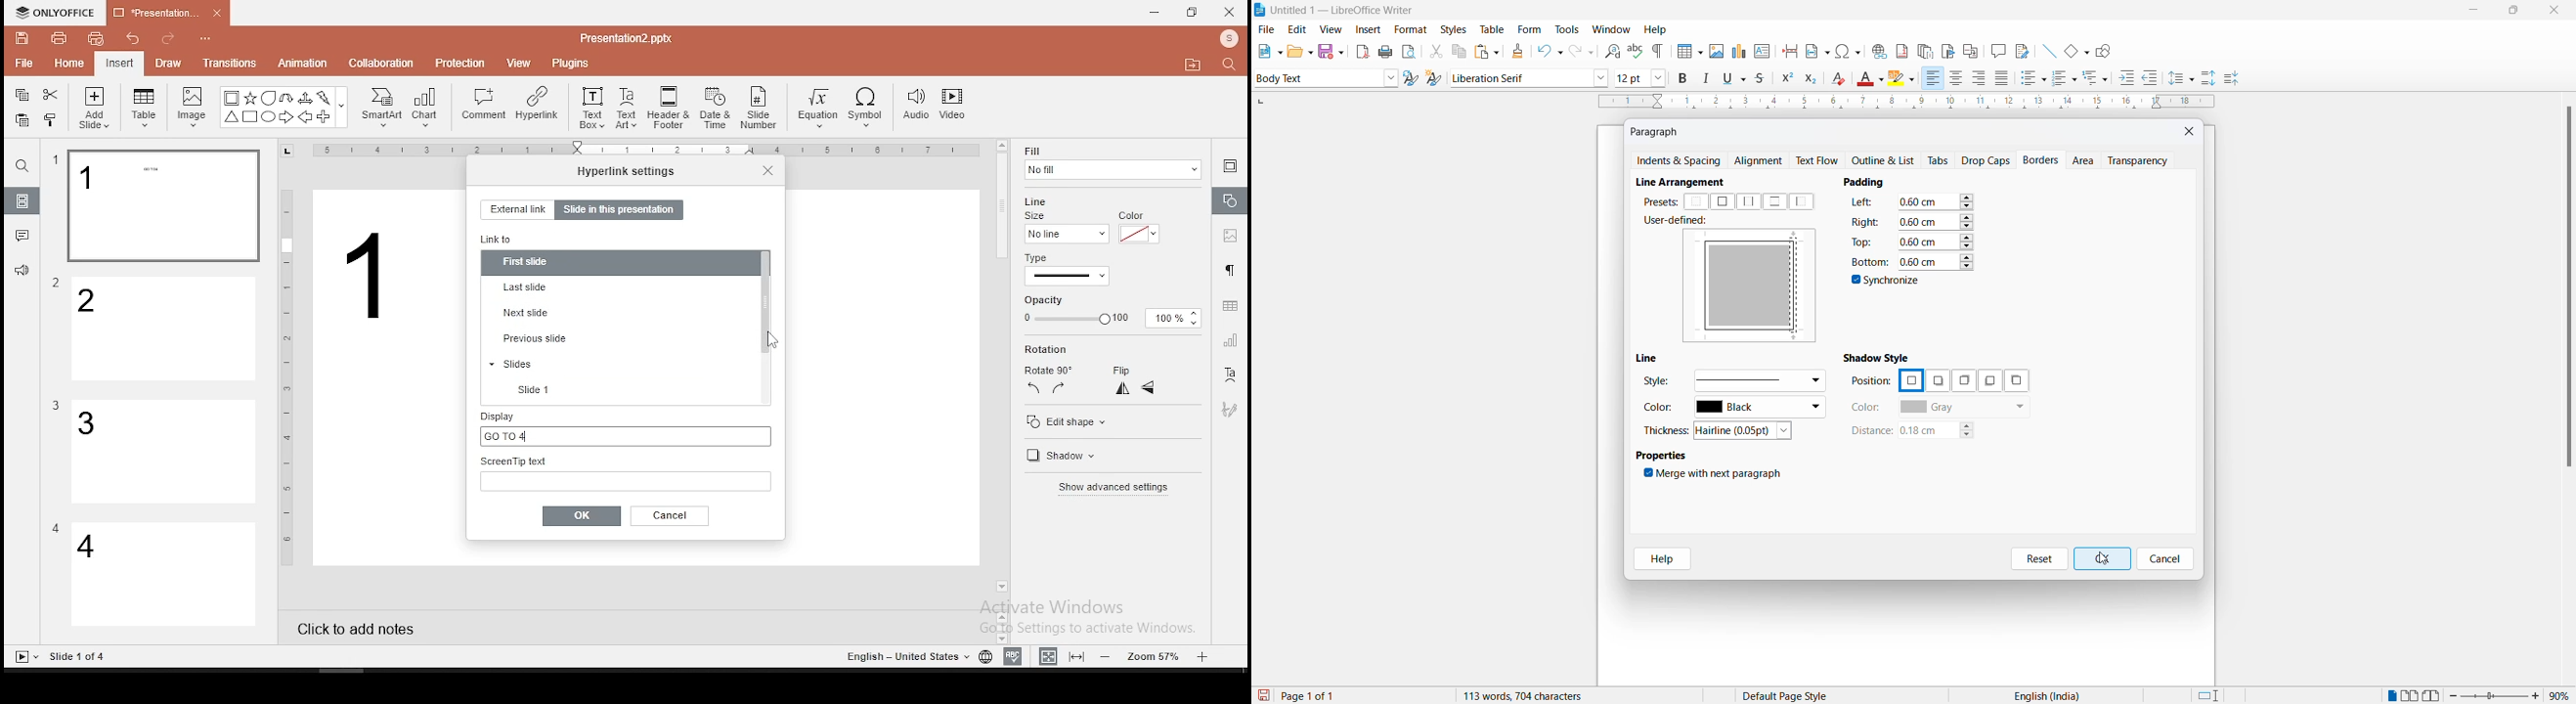 The height and width of the screenshot is (728, 2576). I want to click on thickness, so click(1668, 430).